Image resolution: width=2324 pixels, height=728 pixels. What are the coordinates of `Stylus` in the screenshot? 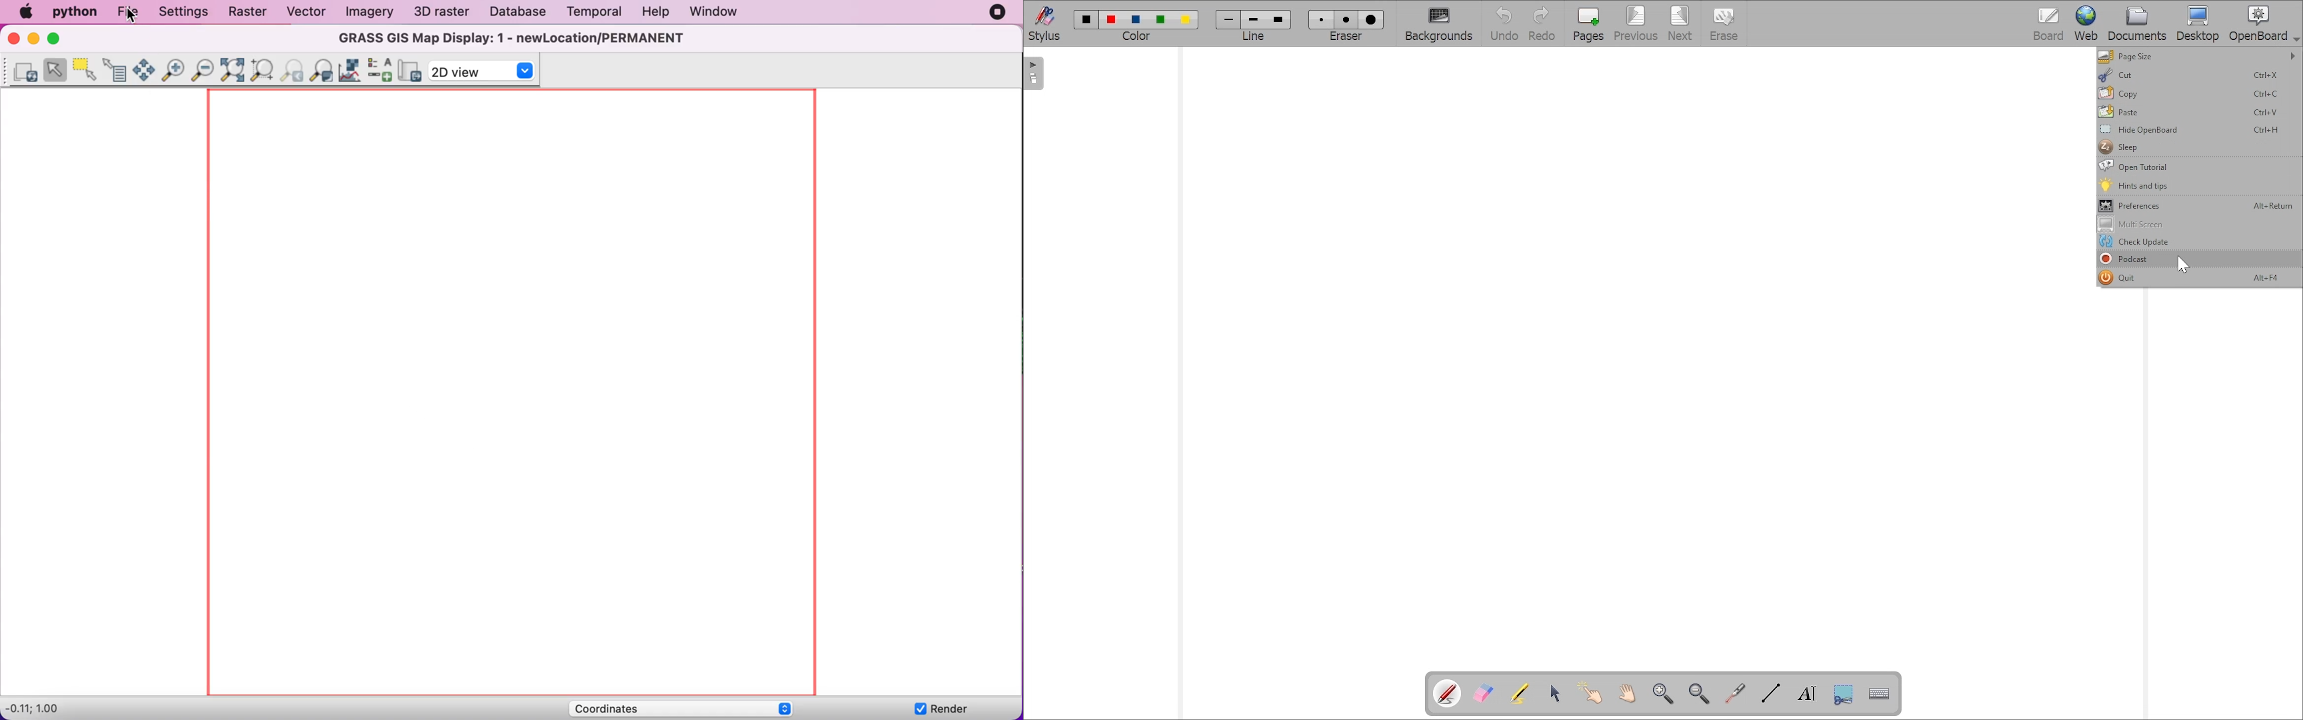 It's located at (1045, 24).